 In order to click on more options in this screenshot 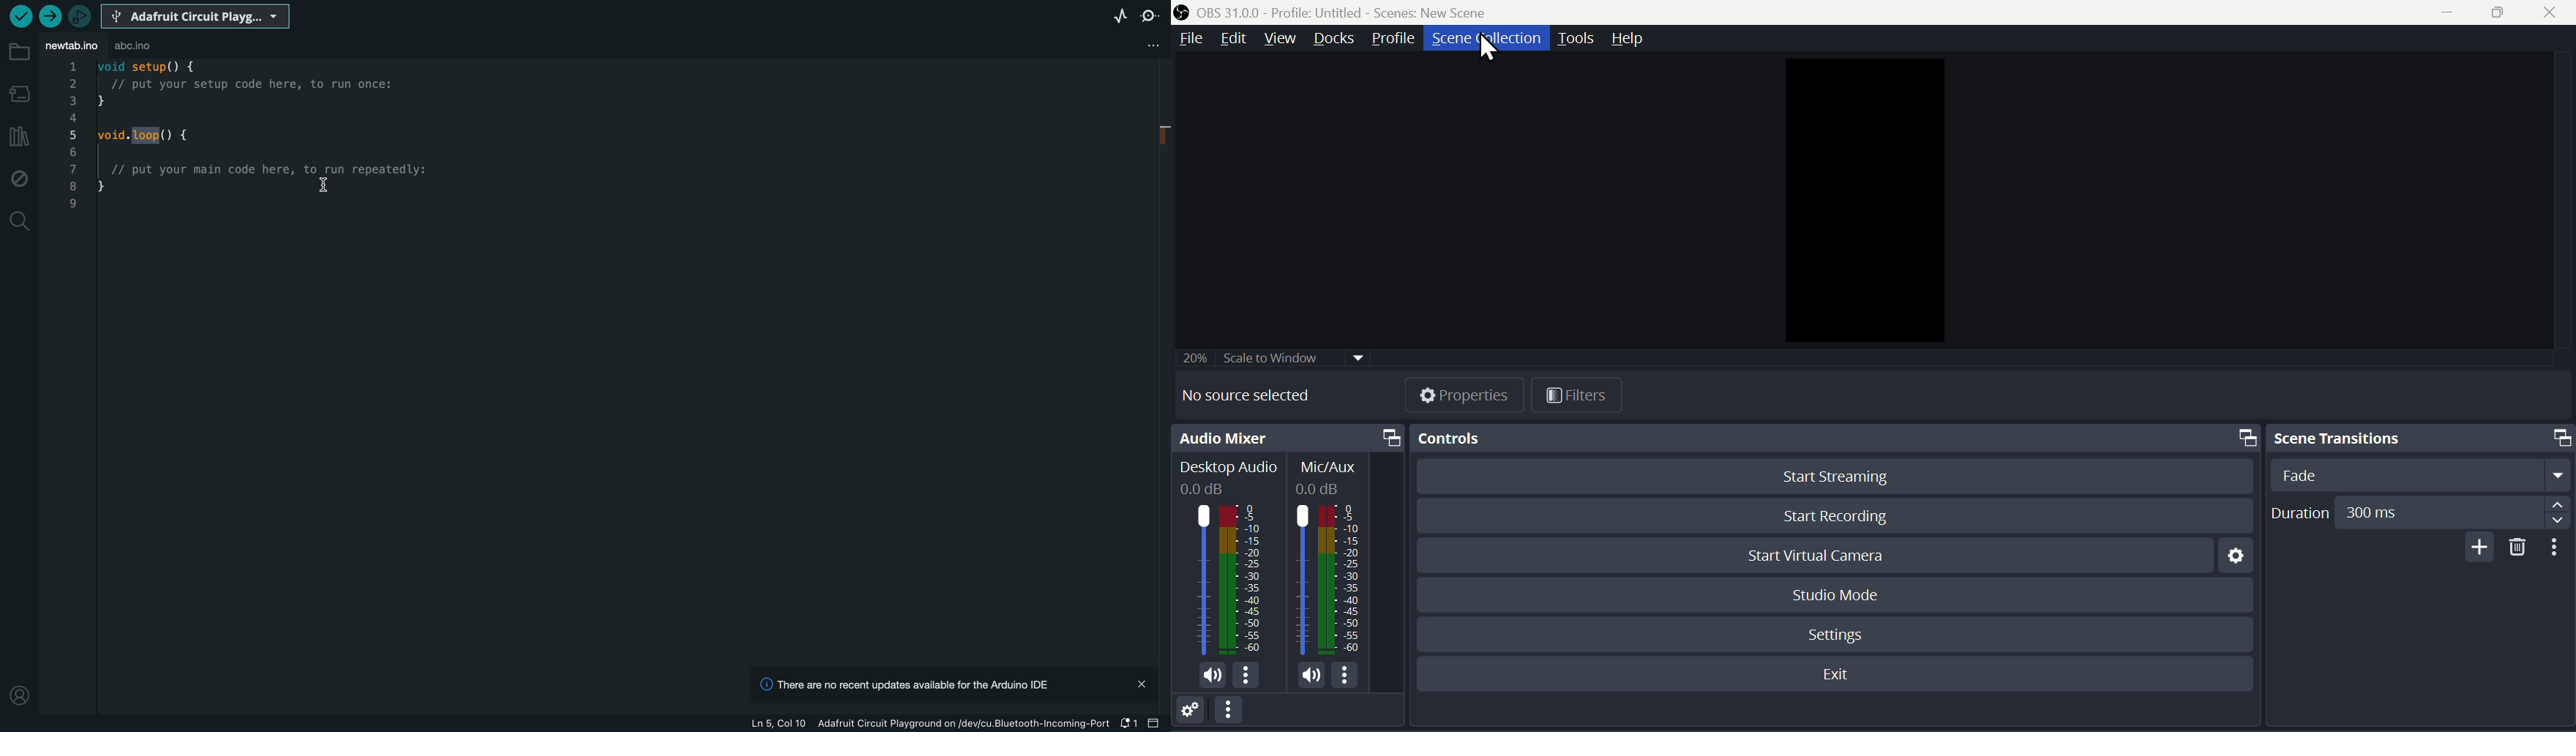, I will do `click(1251, 678)`.